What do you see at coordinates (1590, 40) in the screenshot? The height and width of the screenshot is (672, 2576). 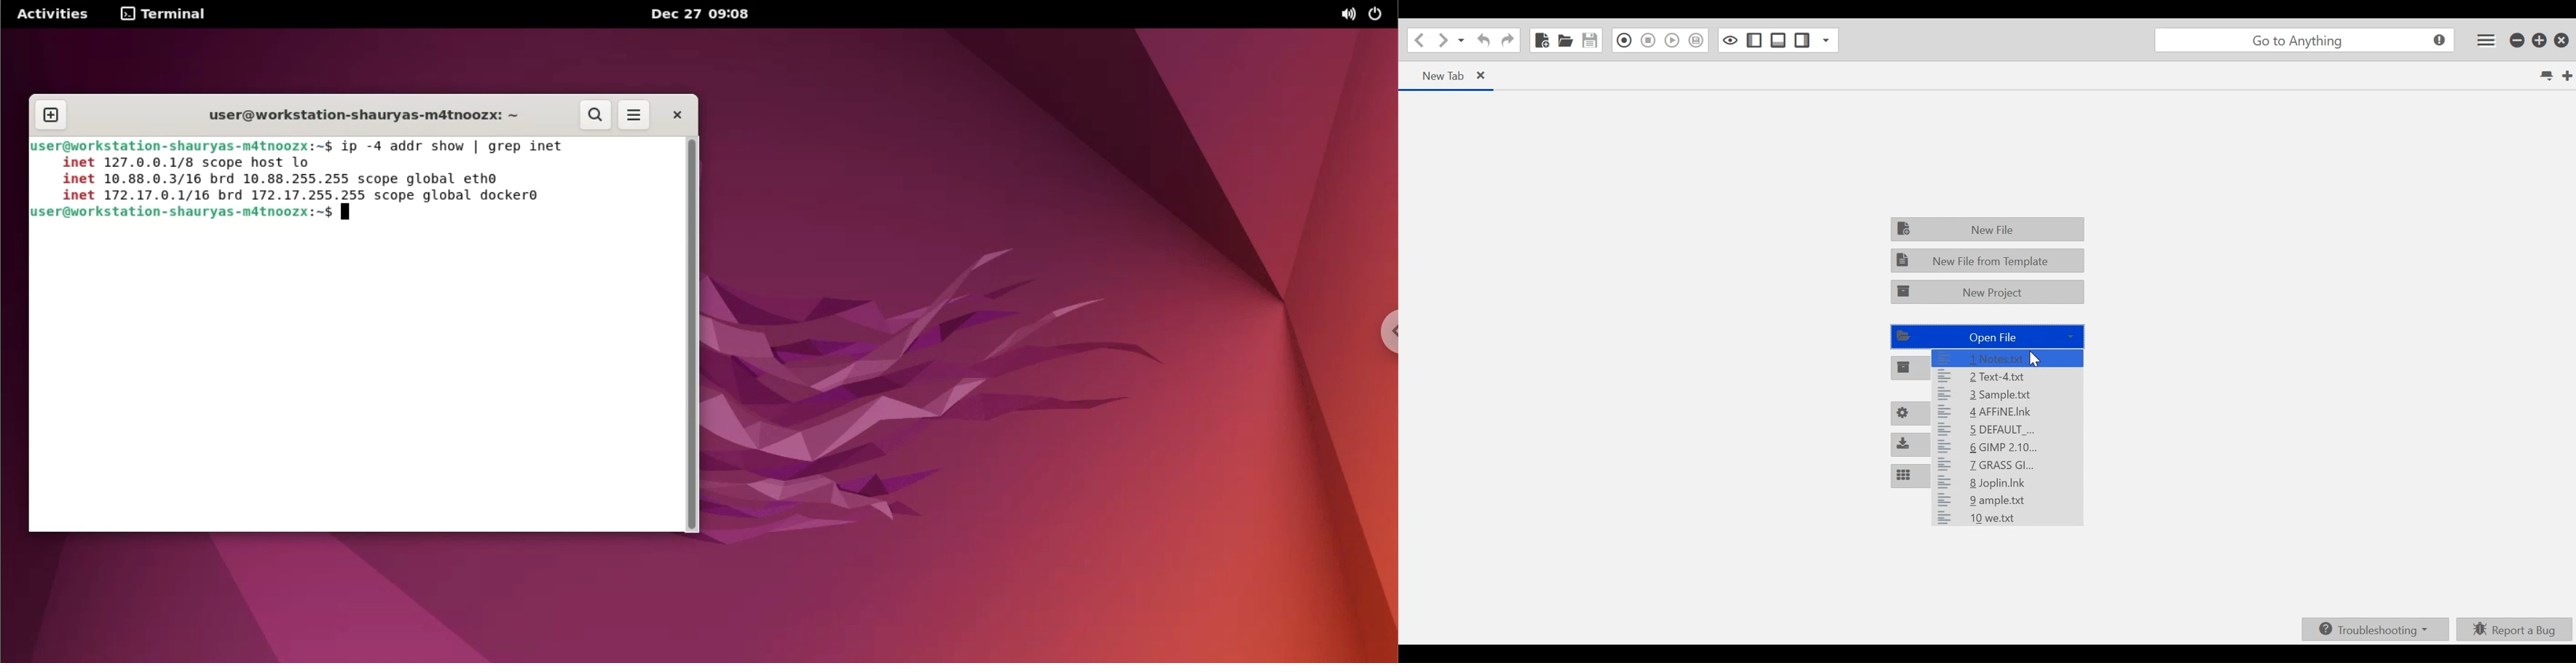 I see `Save` at bounding box center [1590, 40].